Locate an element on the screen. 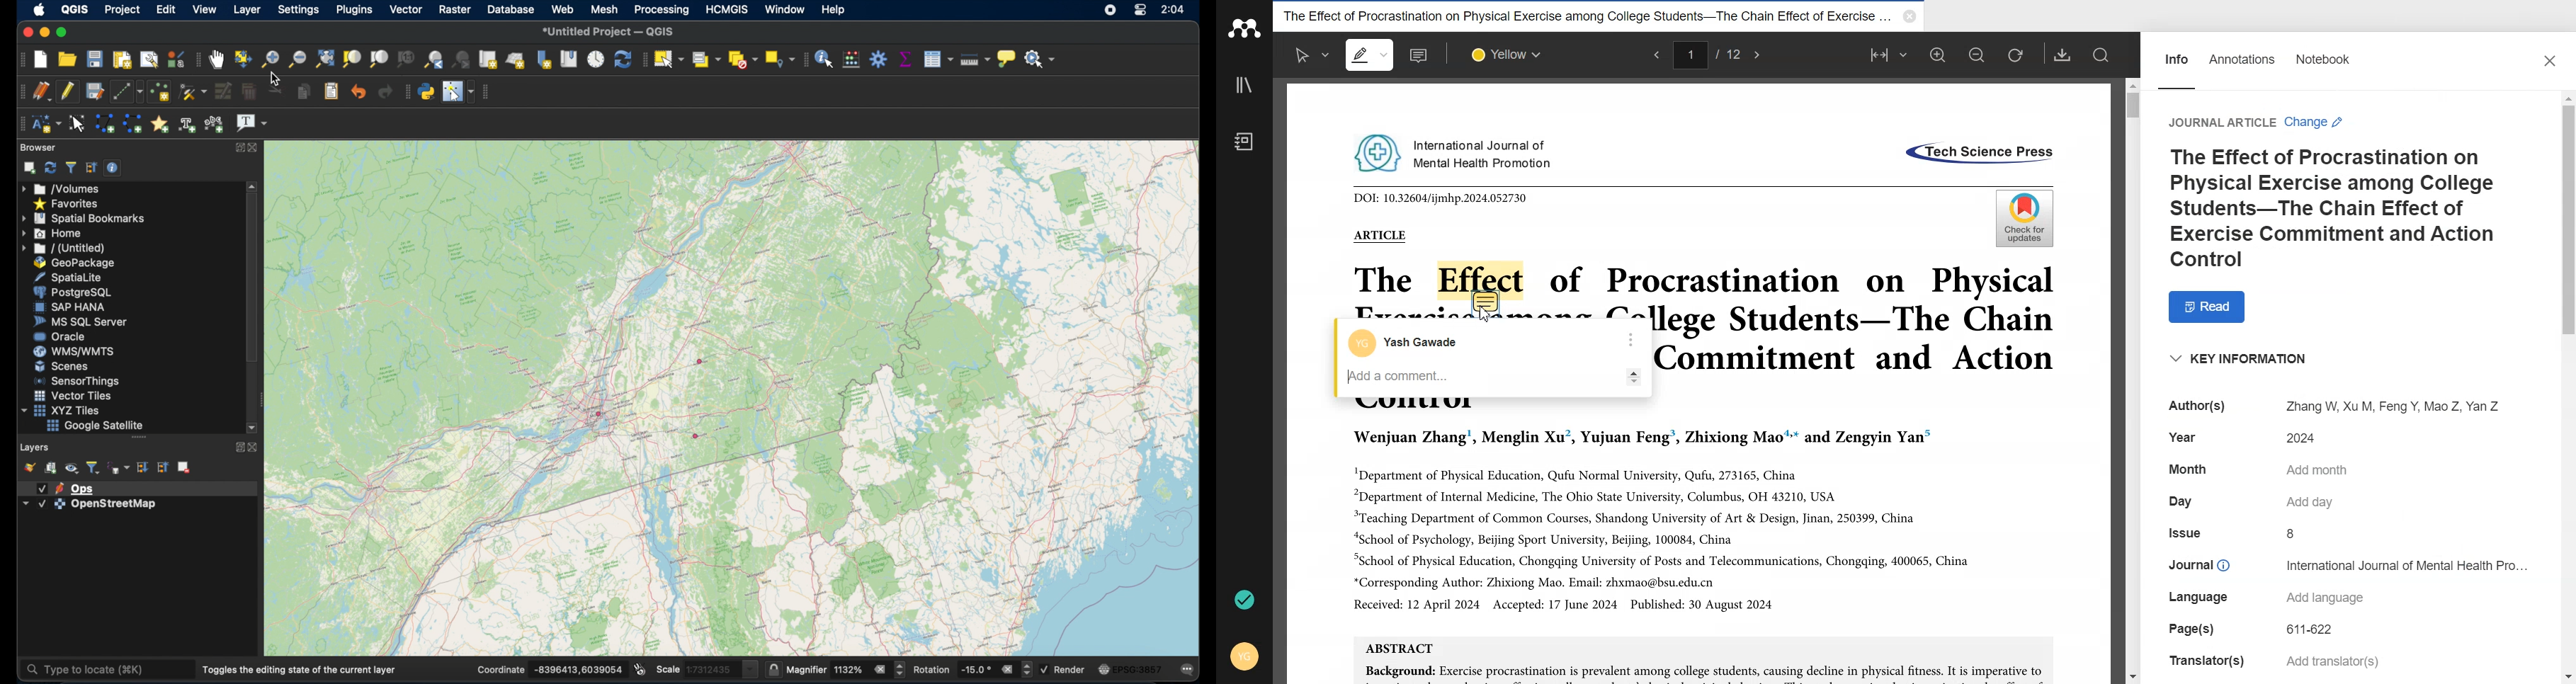 The height and width of the screenshot is (700, 2576). refresh is located at coordinates (52, 167).